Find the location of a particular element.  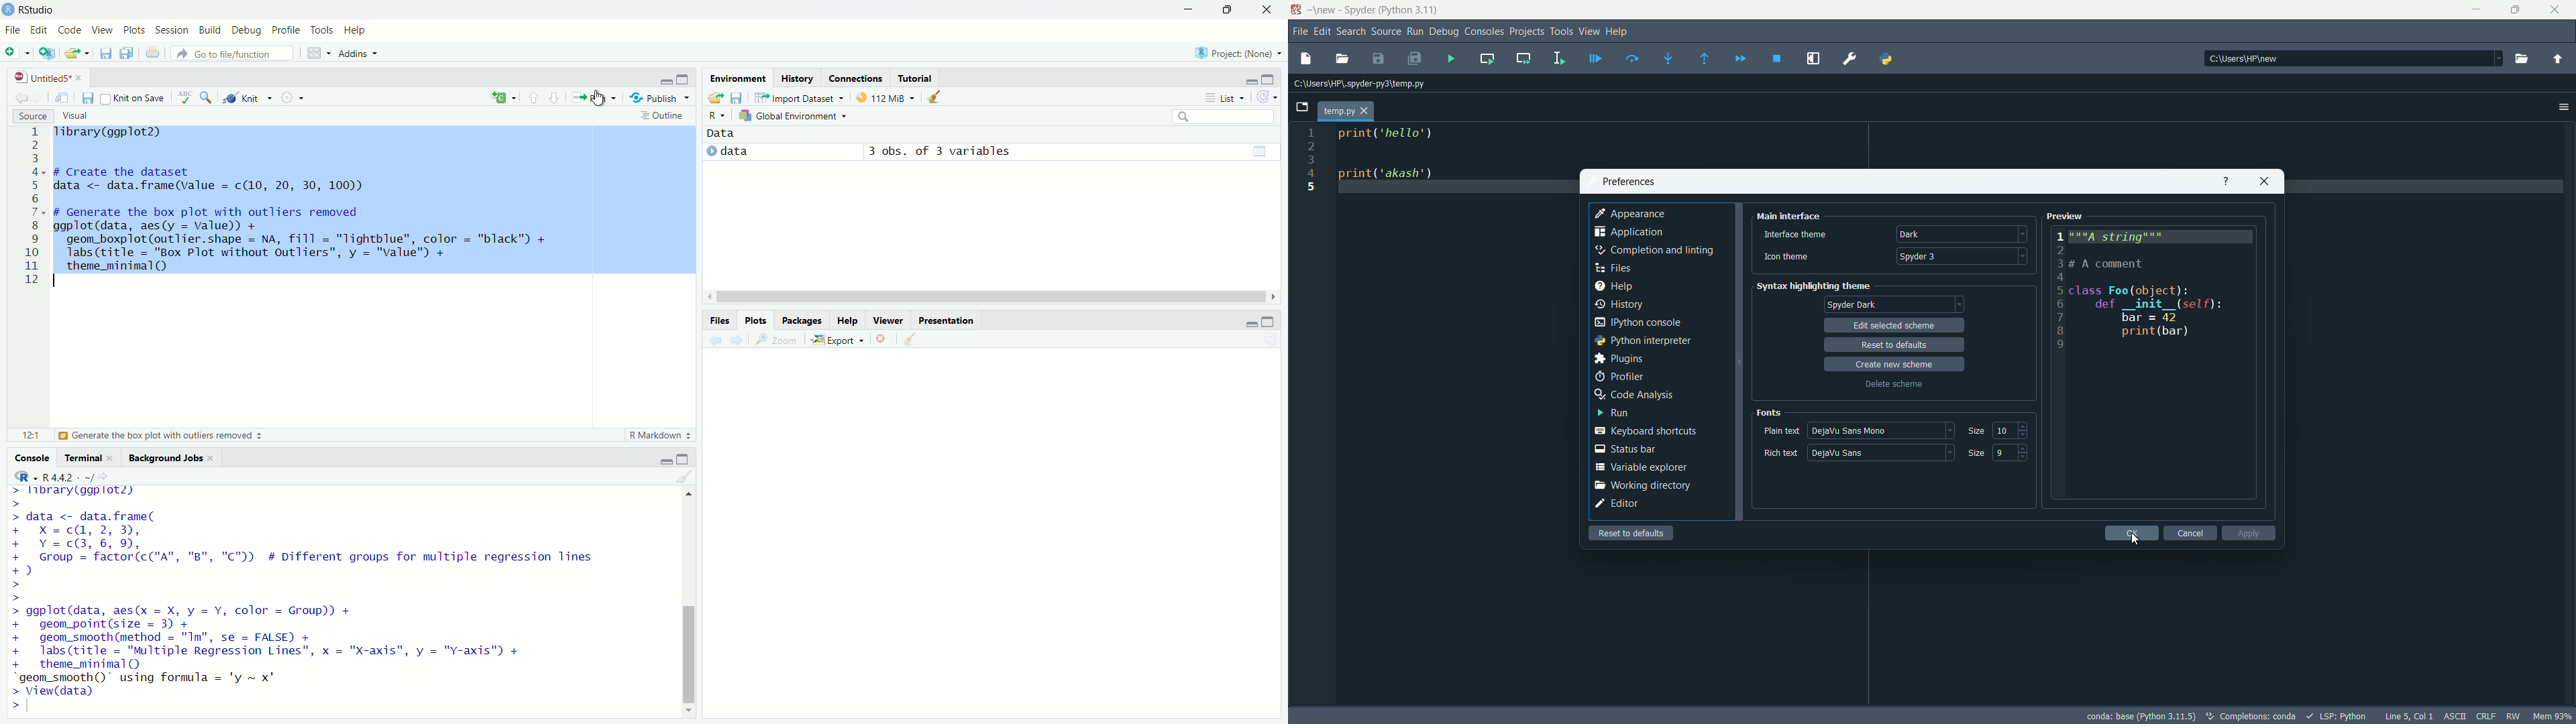

run file is located at coordinates (1450, 60).